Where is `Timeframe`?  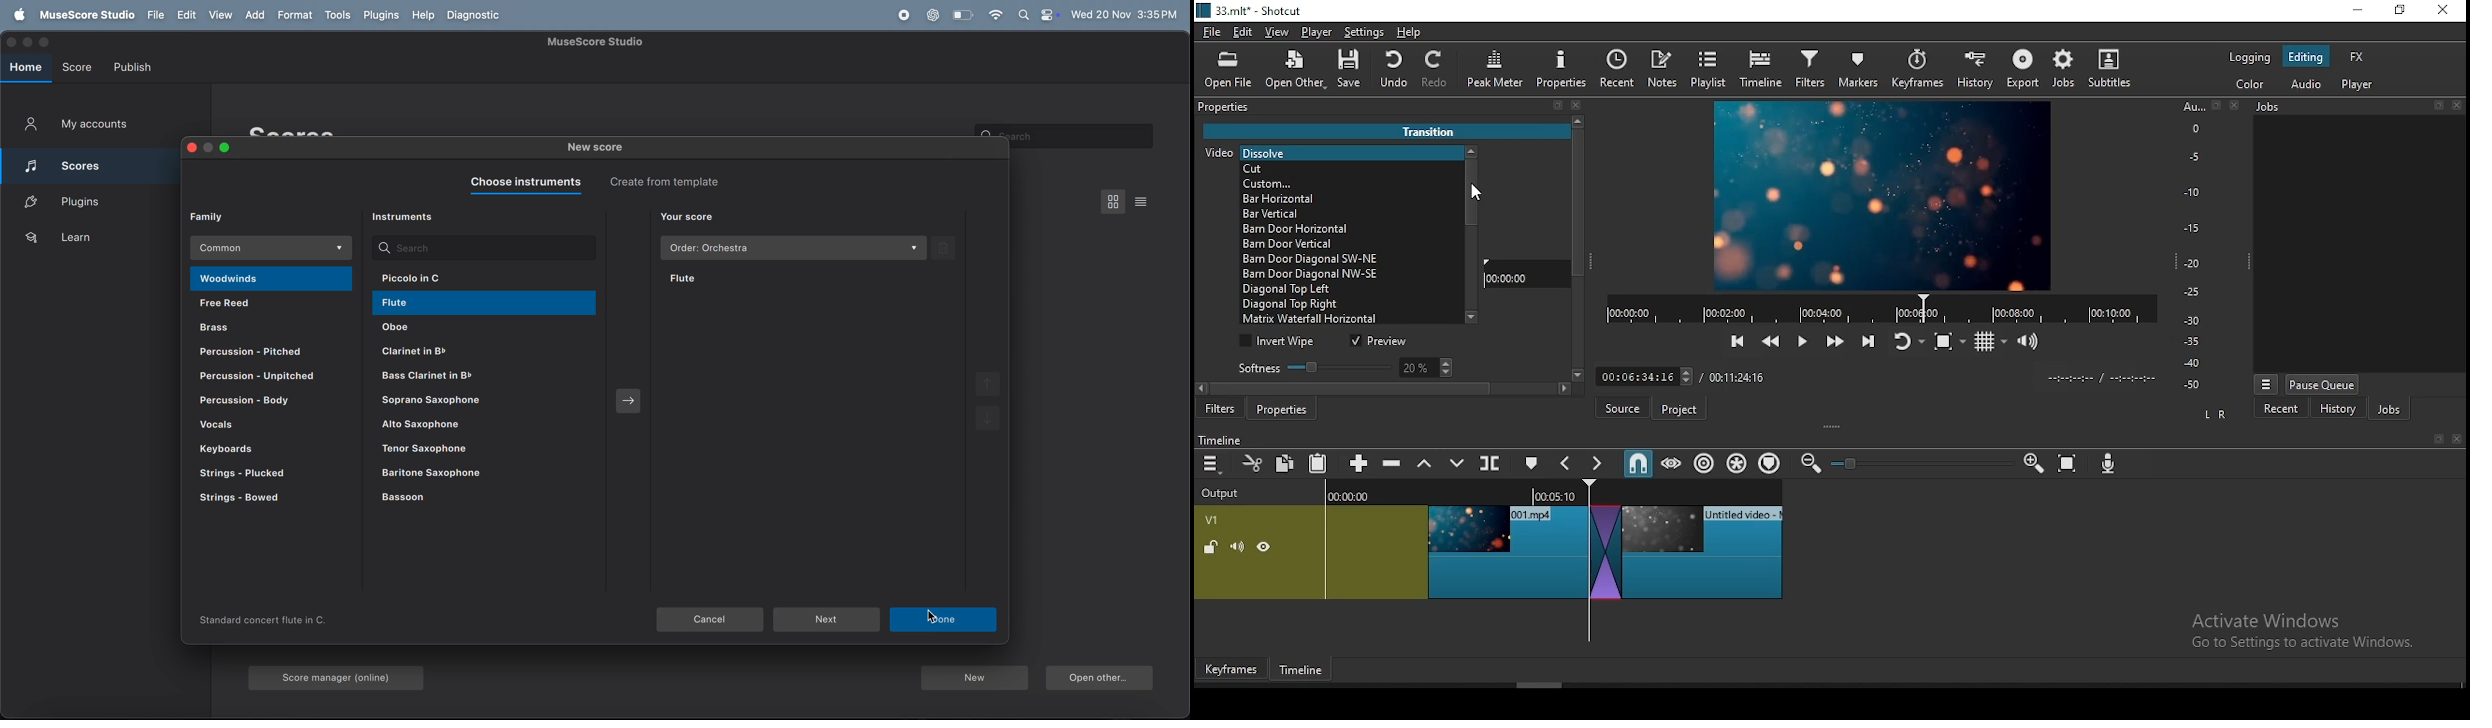
Timeframe is located at coordinates (1306, 672).